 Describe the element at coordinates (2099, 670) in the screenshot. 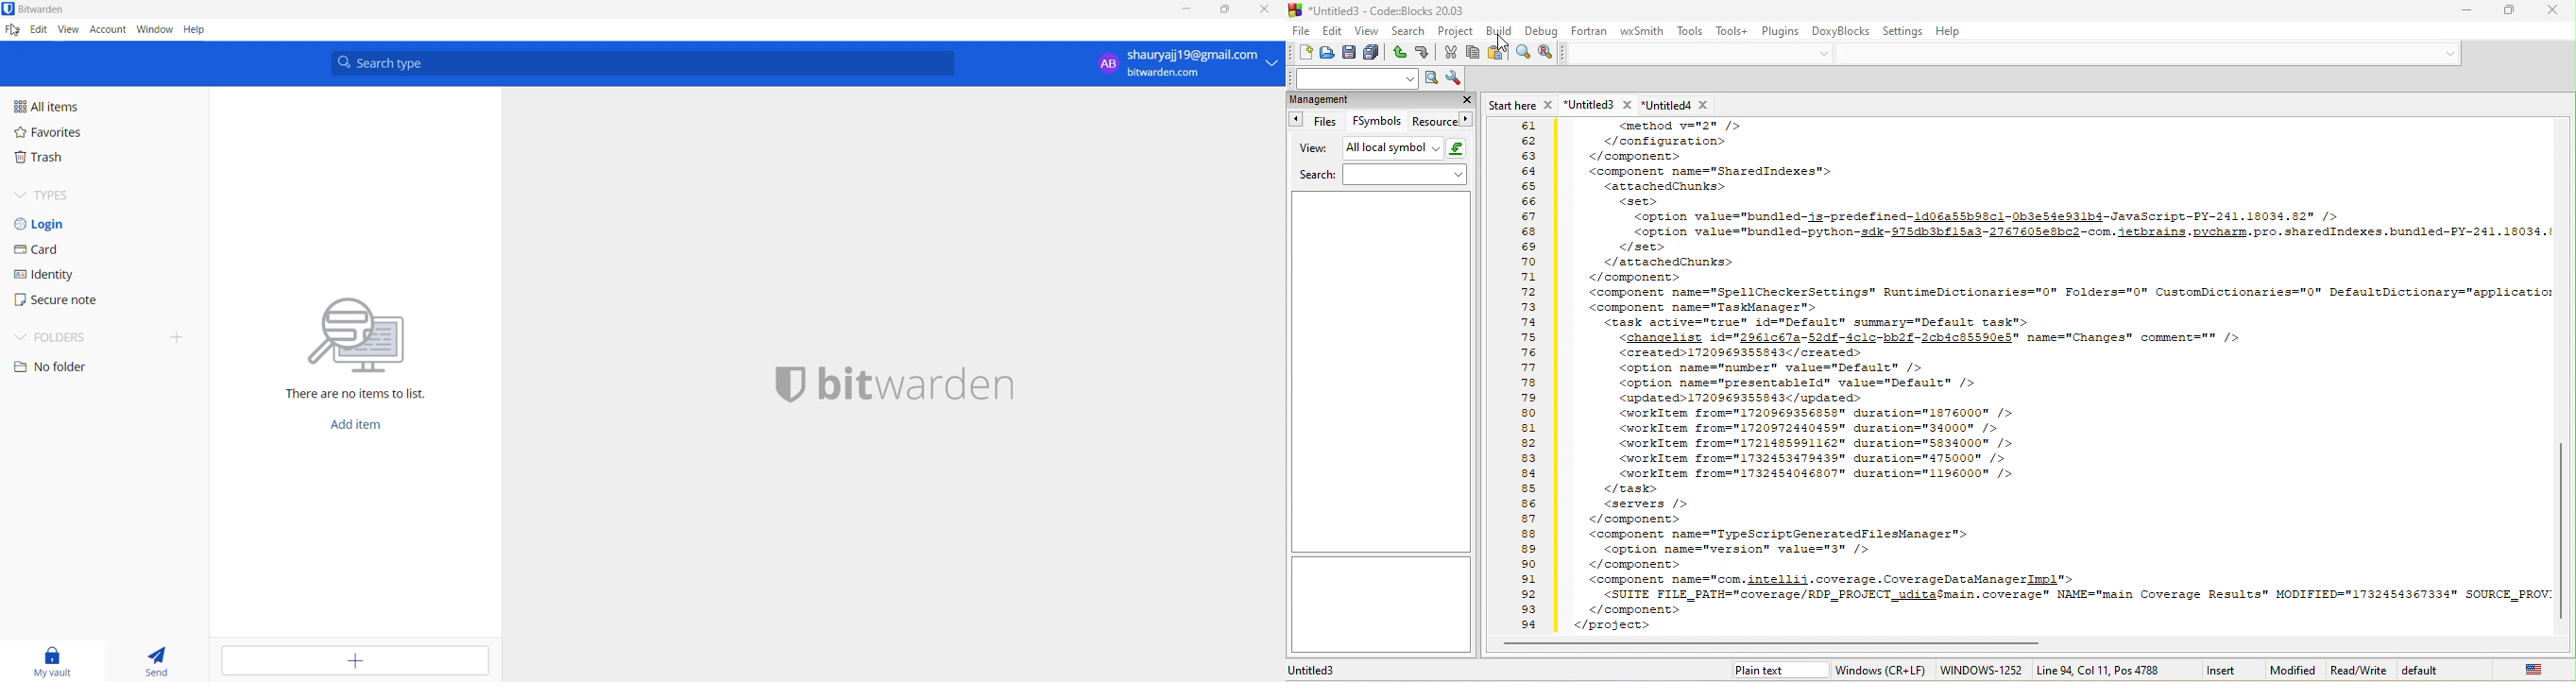

I see `line 94, col 11, pos 4788` at that location.